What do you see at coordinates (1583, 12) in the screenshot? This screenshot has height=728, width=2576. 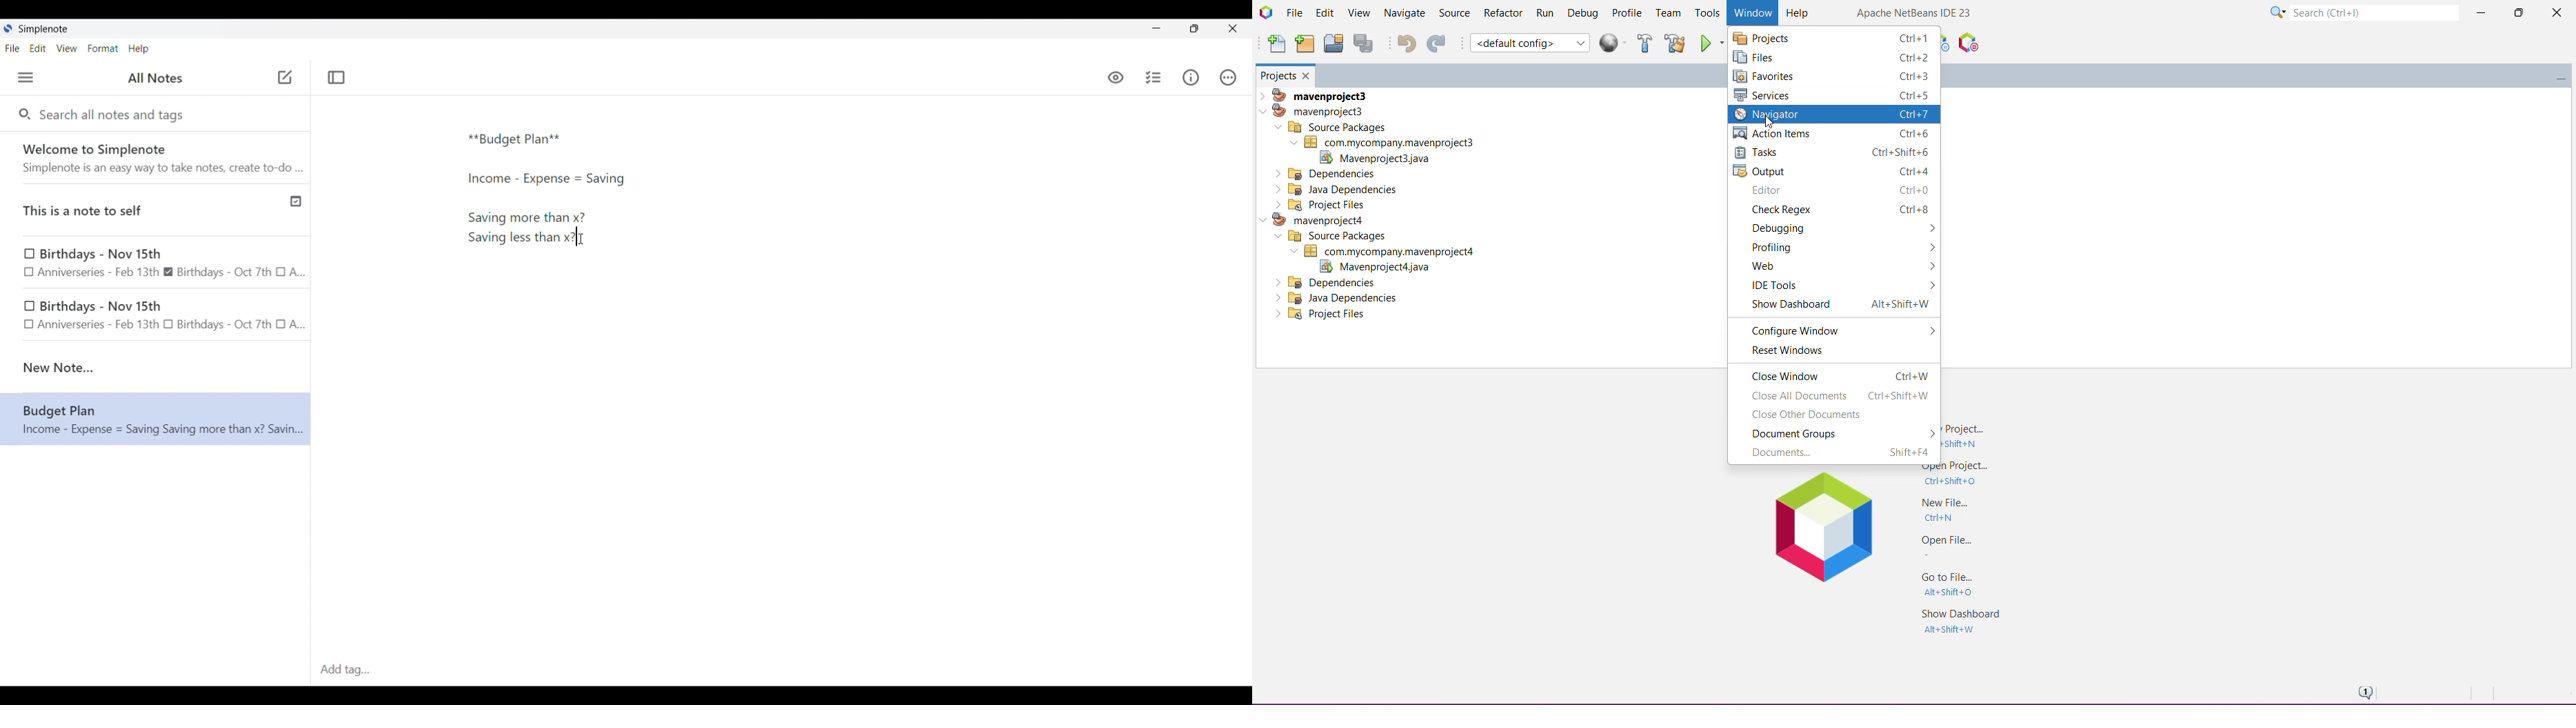 I see `Debug` at bounding box center [1583, 12].